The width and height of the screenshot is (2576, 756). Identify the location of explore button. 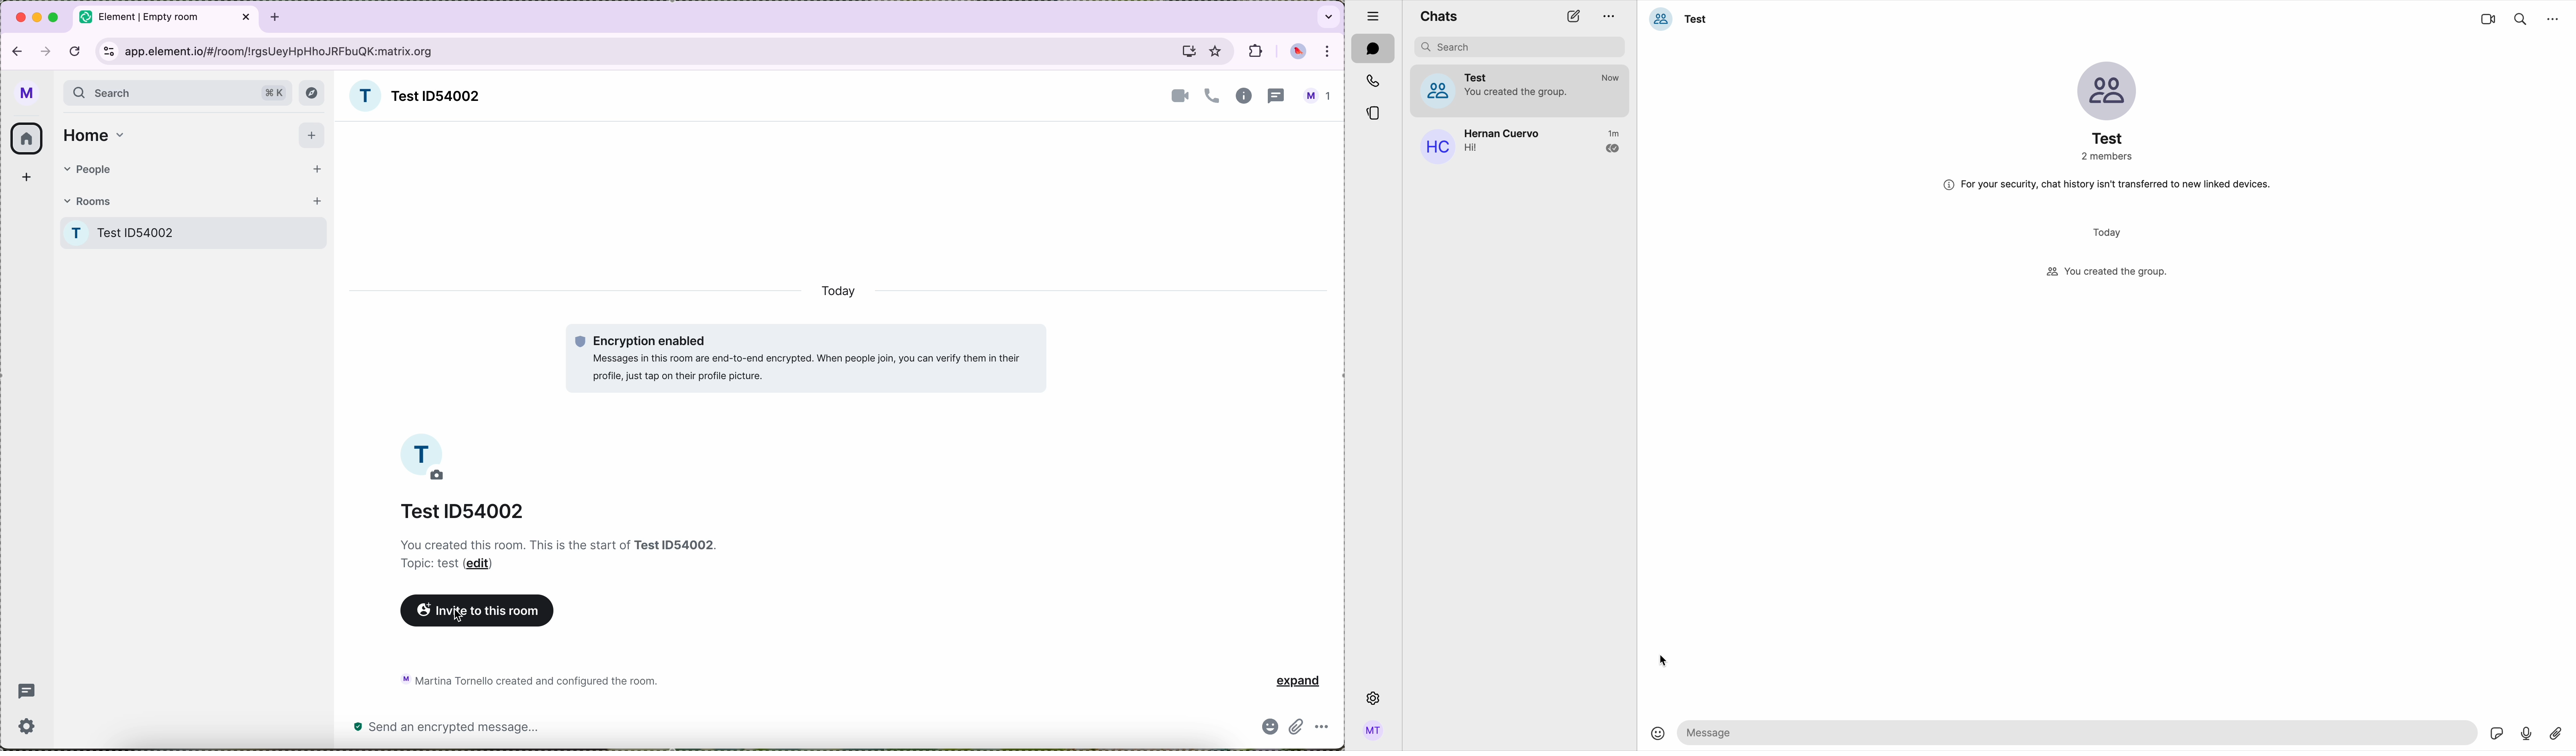
(312, 93).